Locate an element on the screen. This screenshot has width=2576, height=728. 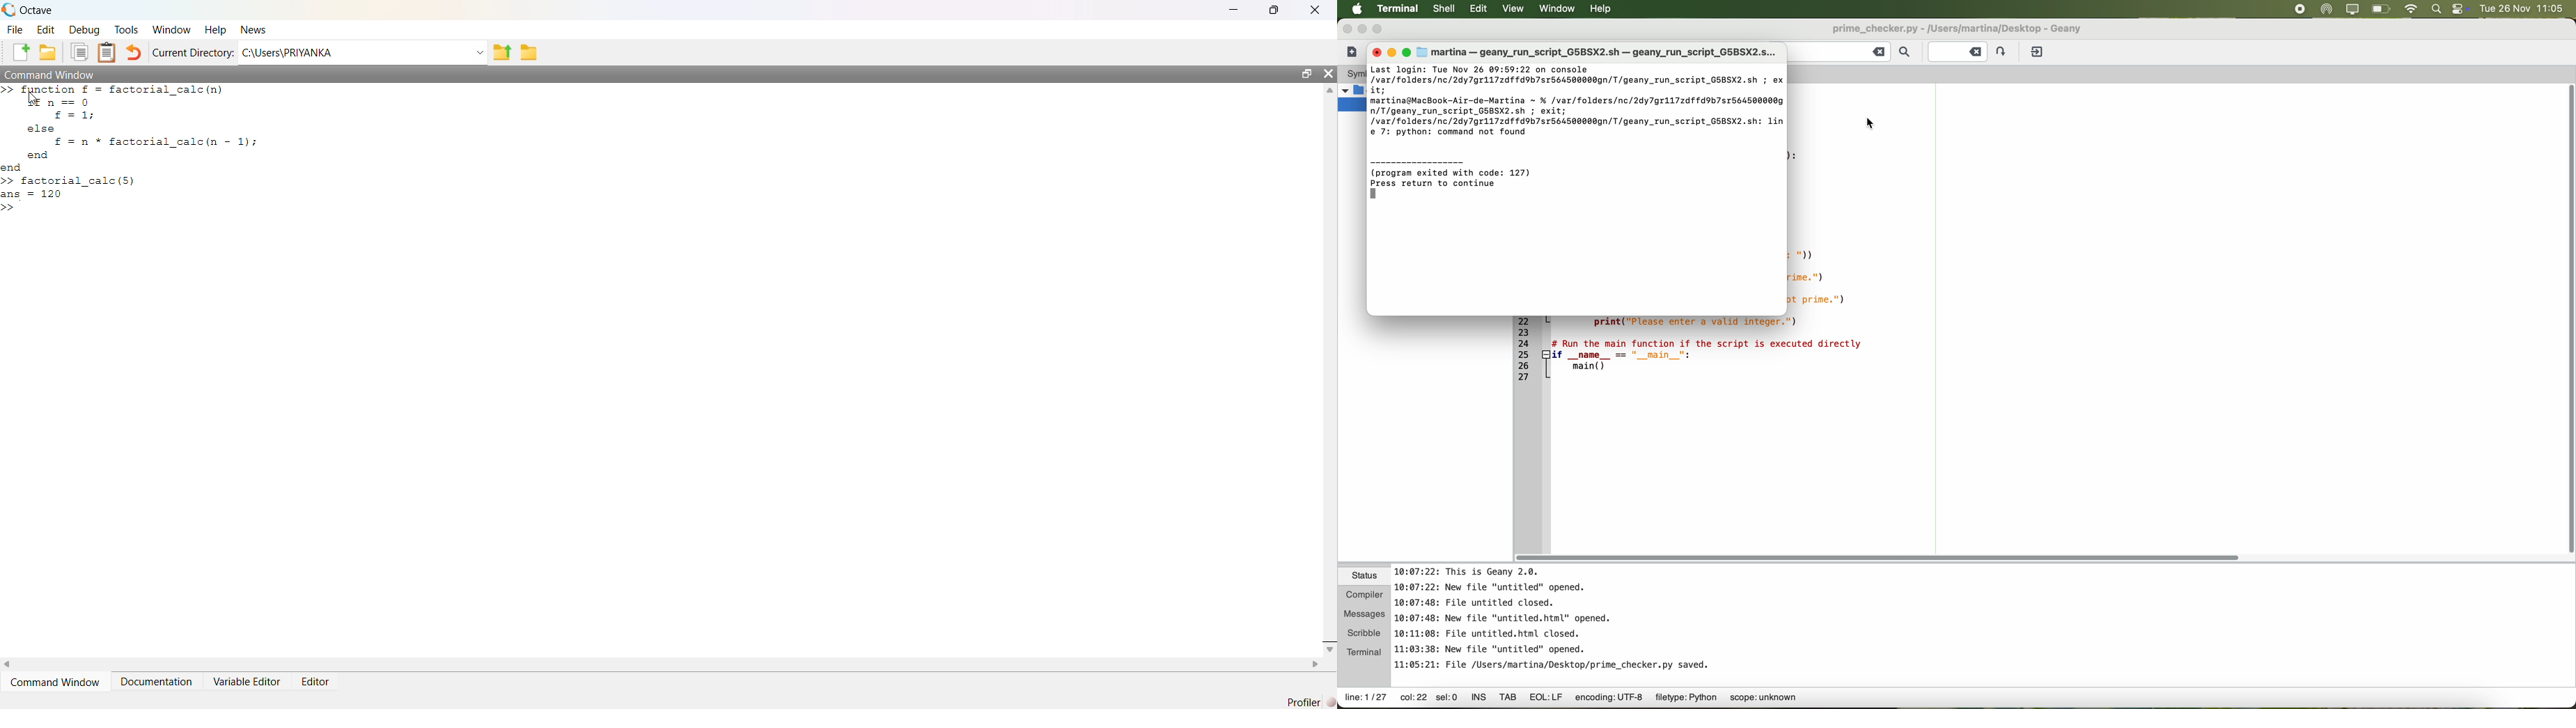
clip board is located at coordinates (107, 52).